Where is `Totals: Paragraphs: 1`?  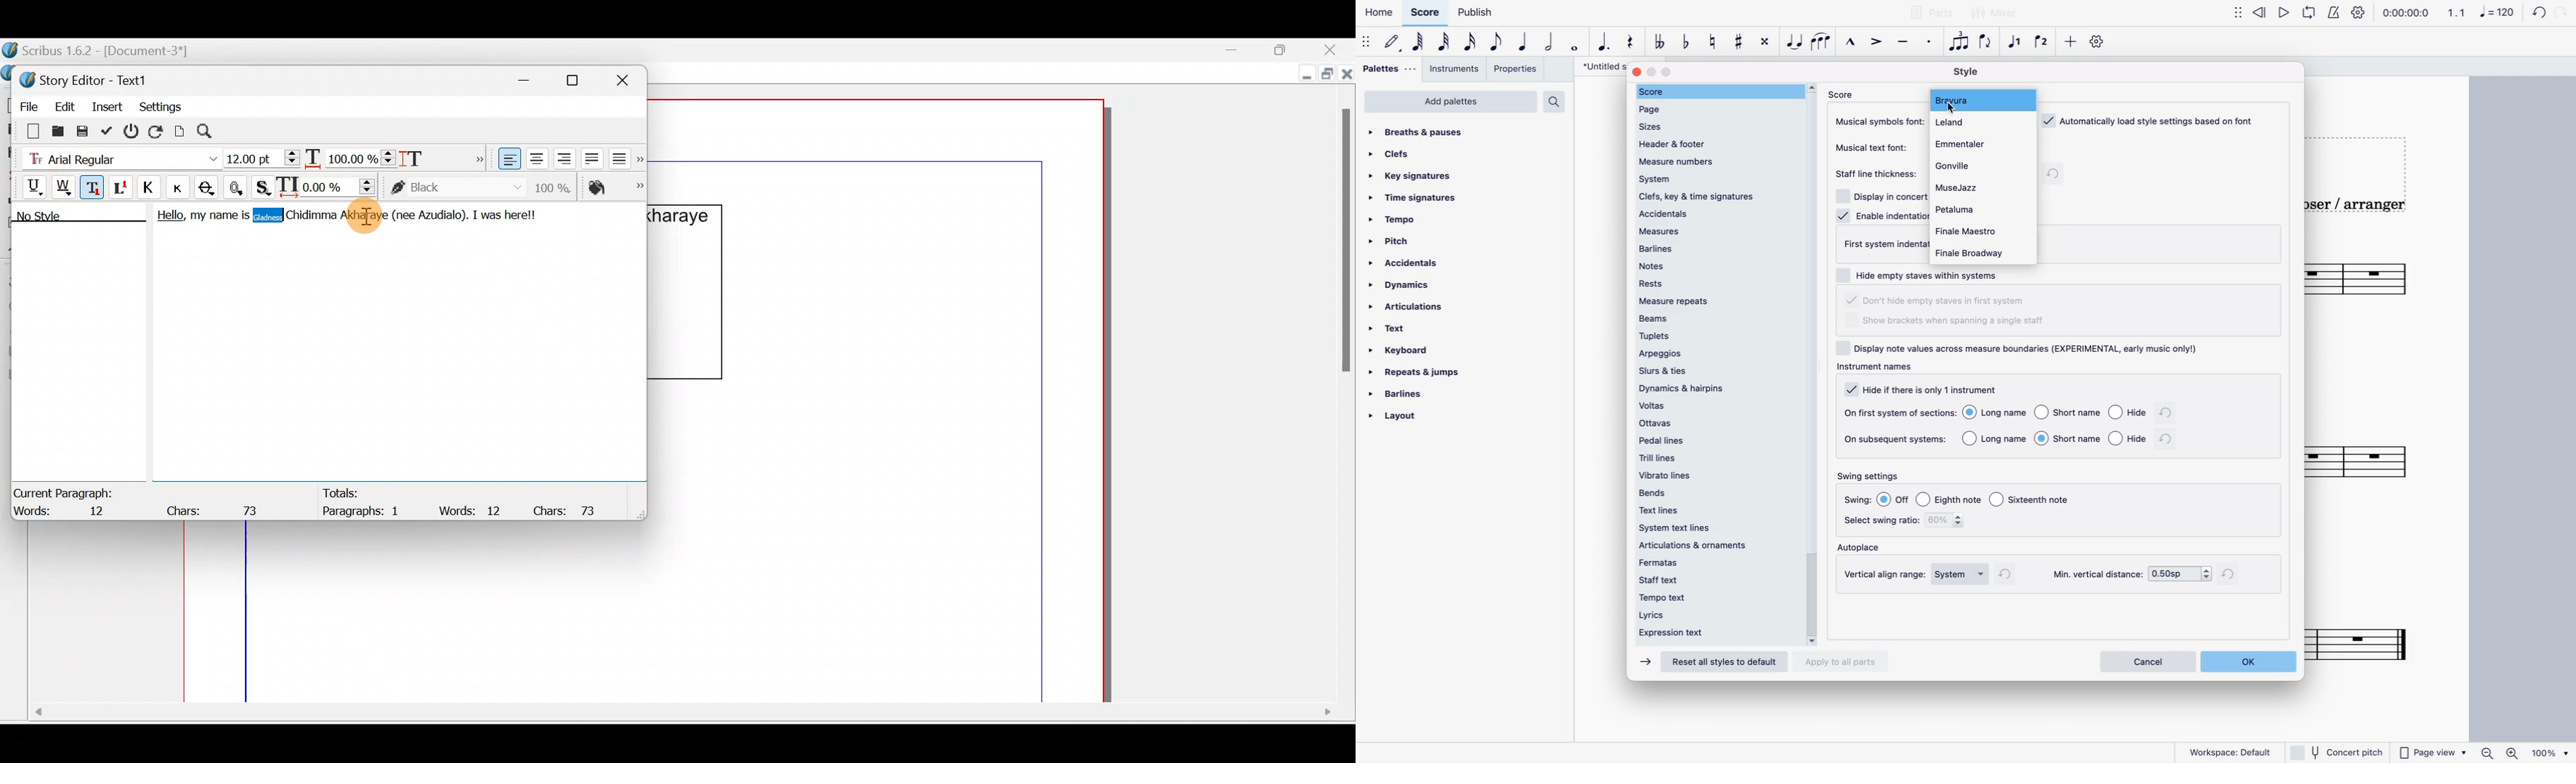 Totals: Paragraphs: 1 is located at coordinates (364, 502).